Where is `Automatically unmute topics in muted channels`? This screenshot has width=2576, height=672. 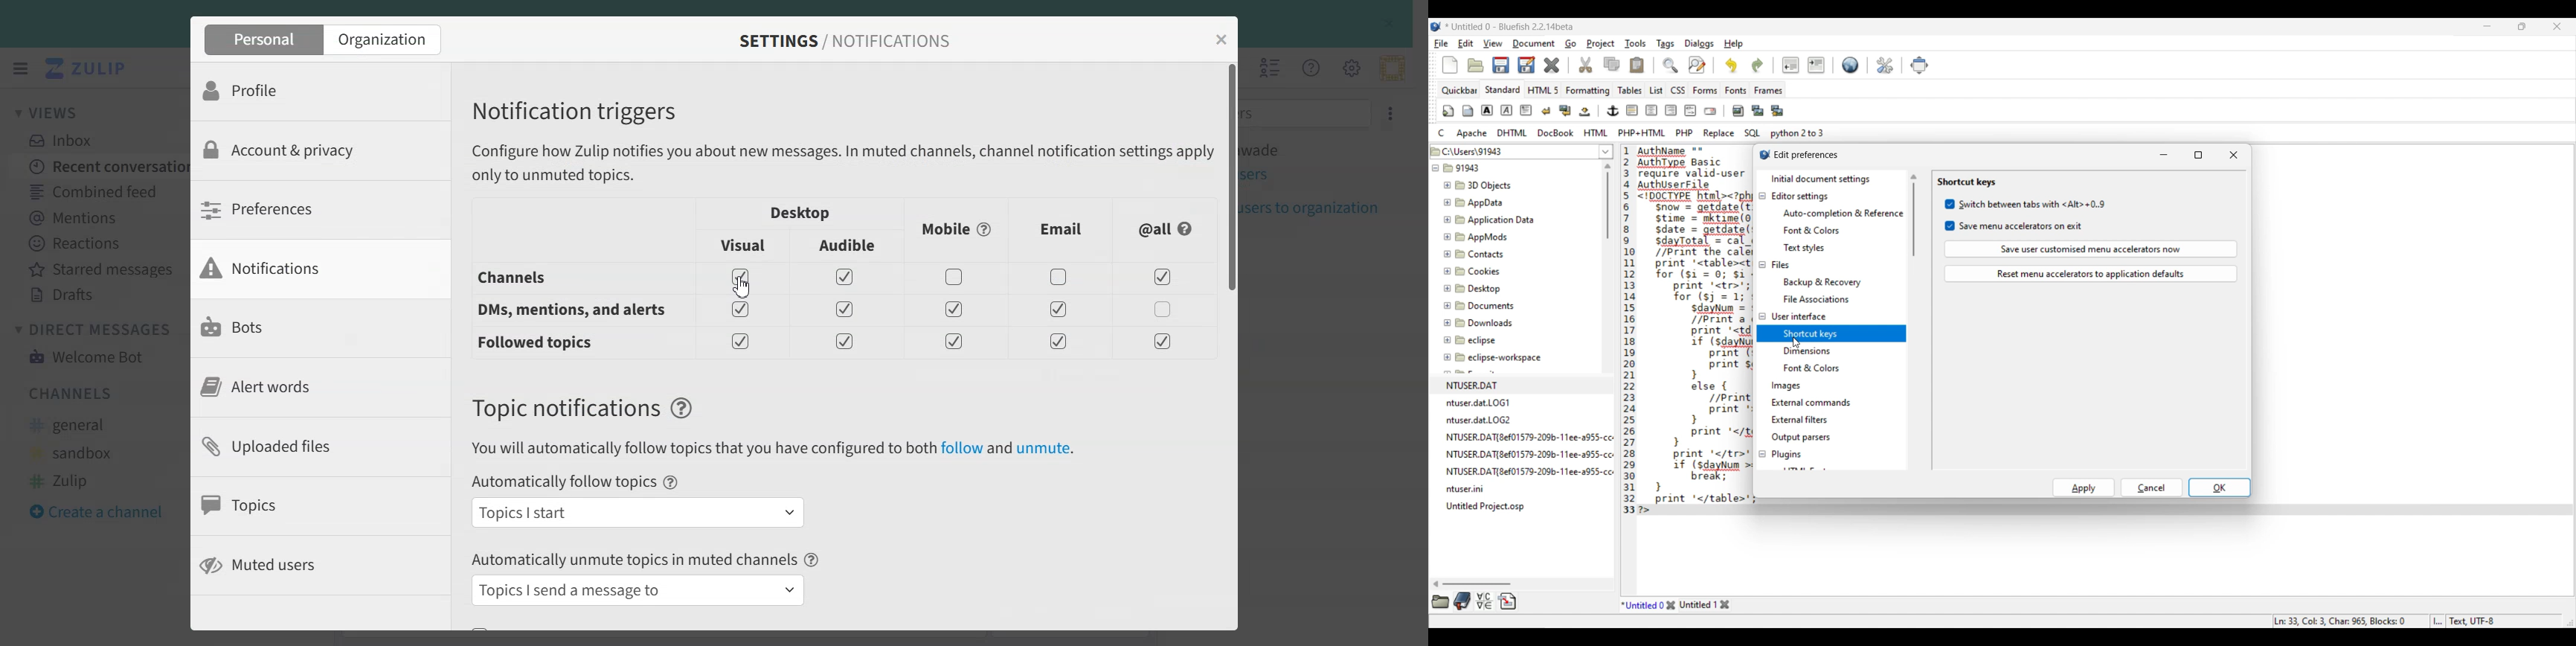
Automatically unmute topics in muted channels is located at coordinates (634, 558).